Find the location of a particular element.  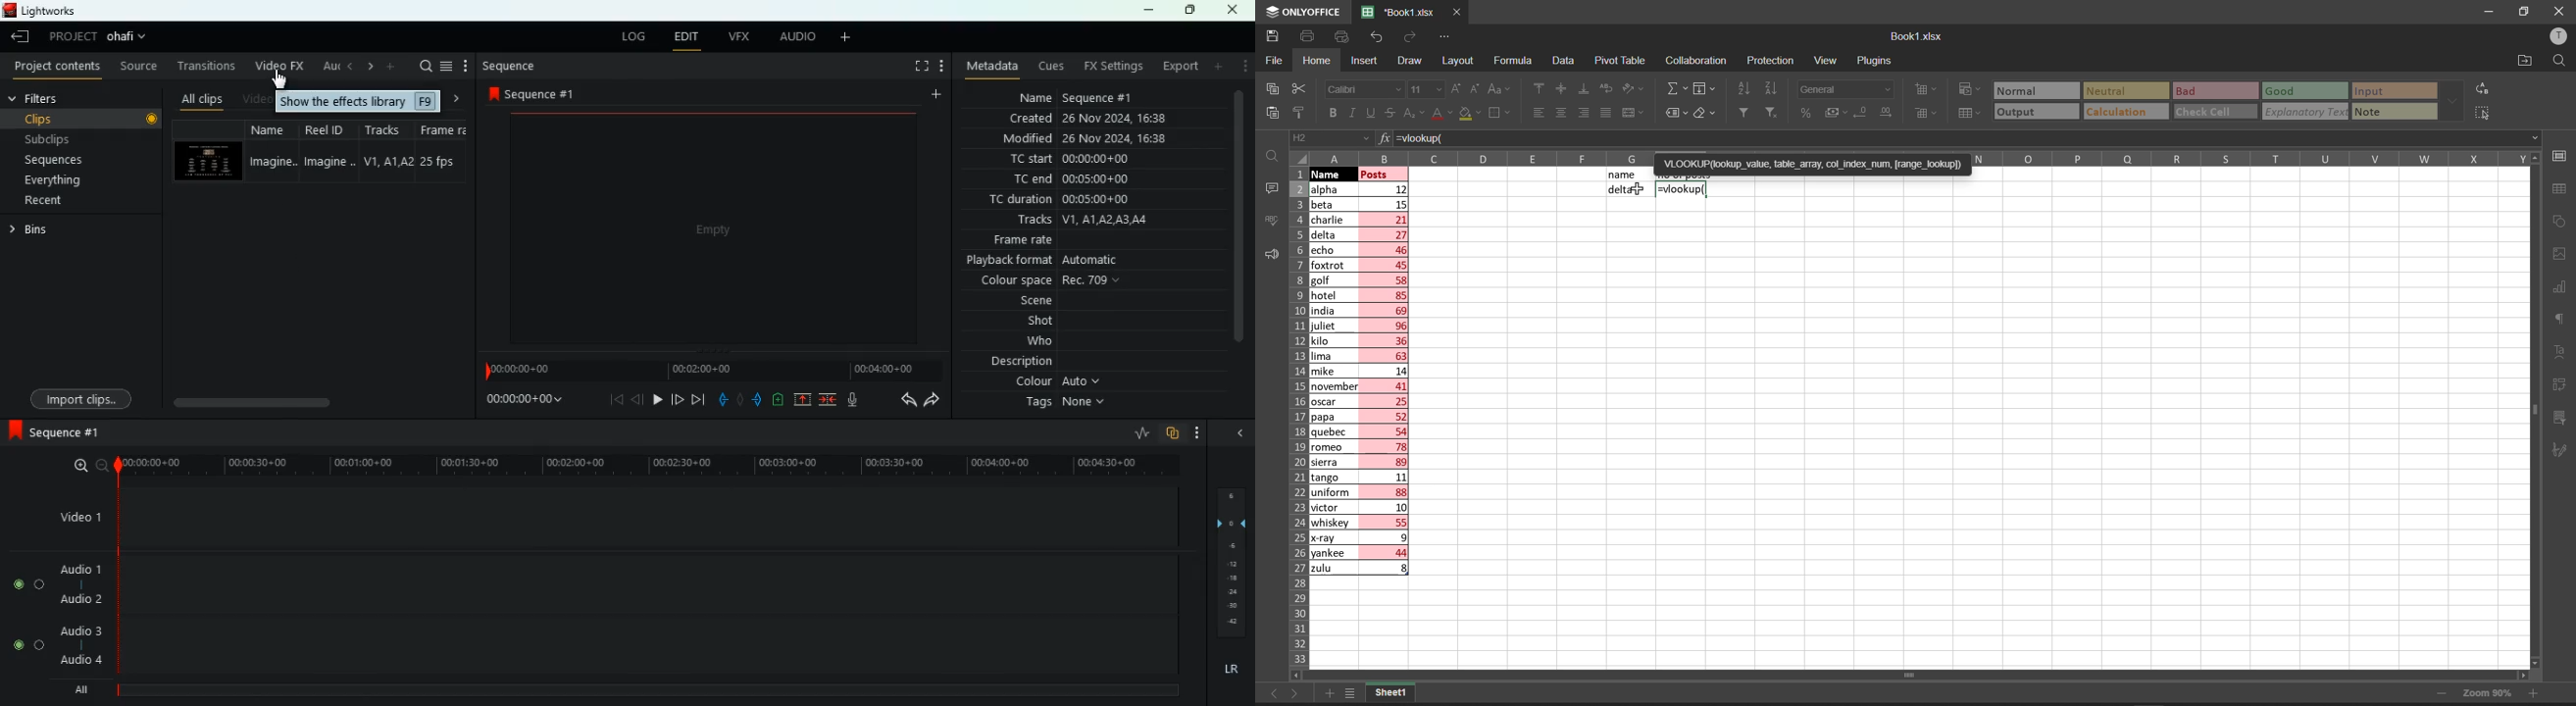

video fx is located at coordinates (280, 68).